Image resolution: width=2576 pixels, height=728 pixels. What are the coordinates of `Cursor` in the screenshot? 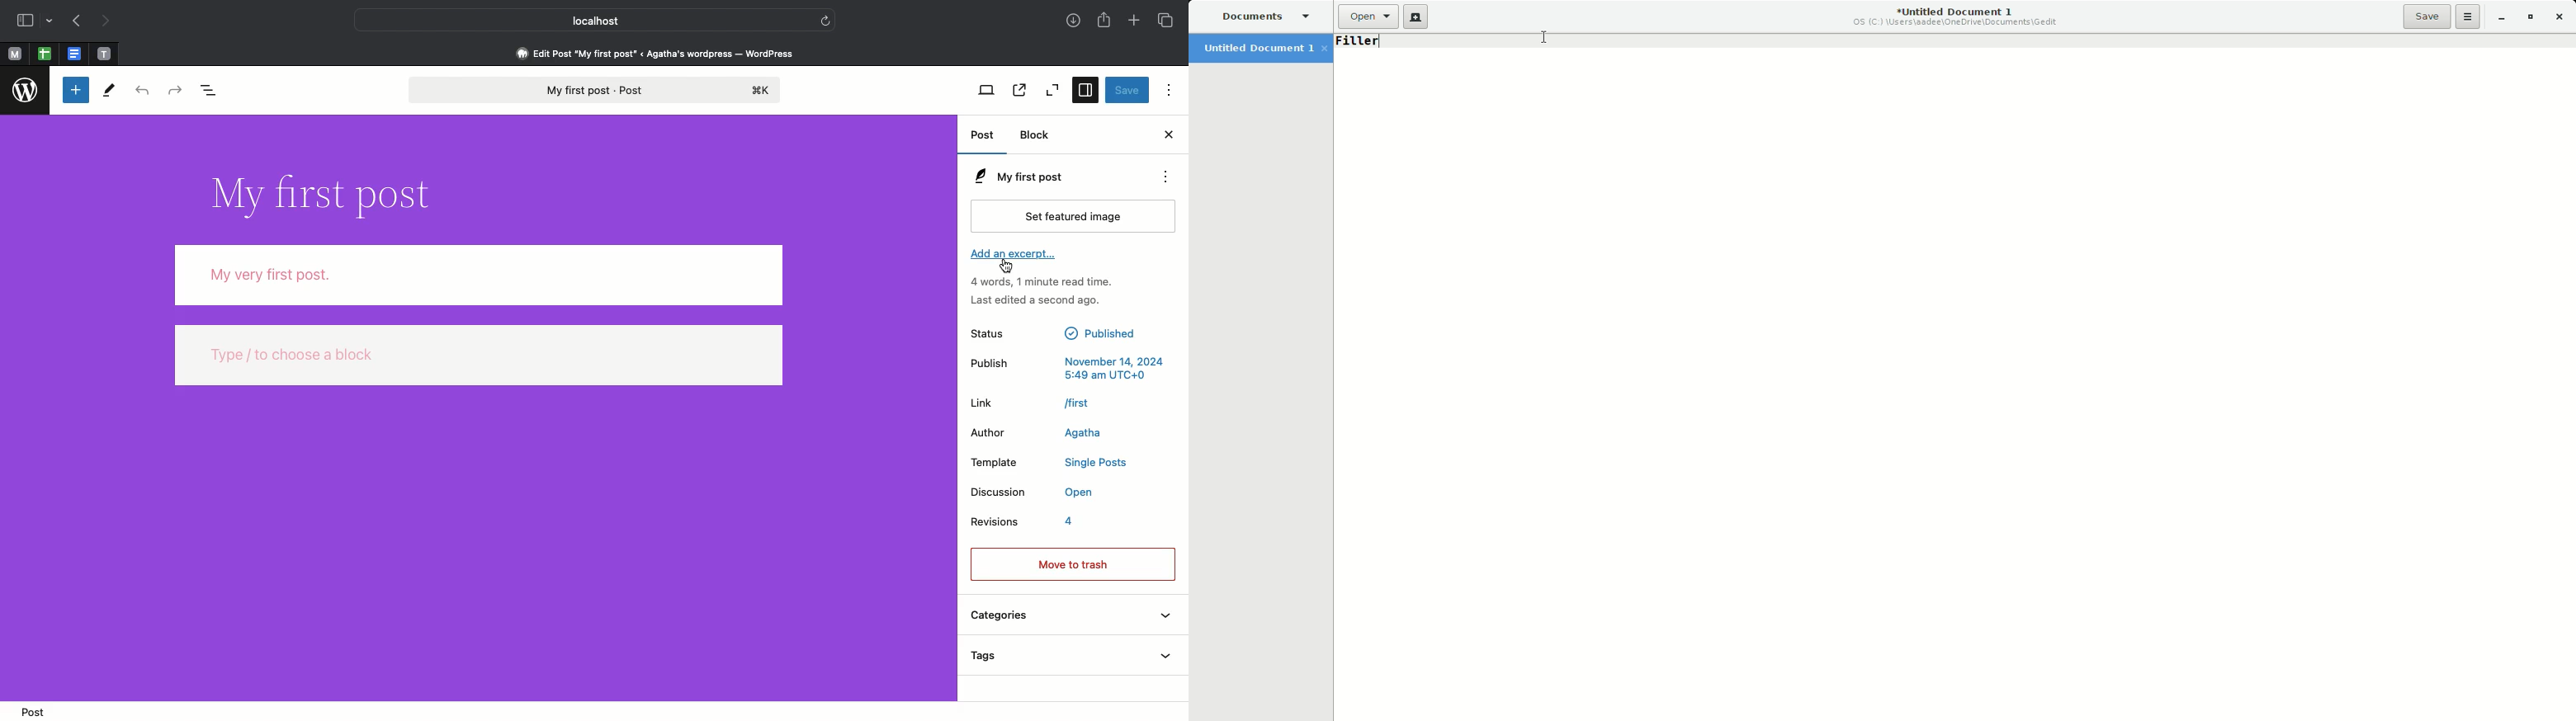 It's located at (1544, 39).